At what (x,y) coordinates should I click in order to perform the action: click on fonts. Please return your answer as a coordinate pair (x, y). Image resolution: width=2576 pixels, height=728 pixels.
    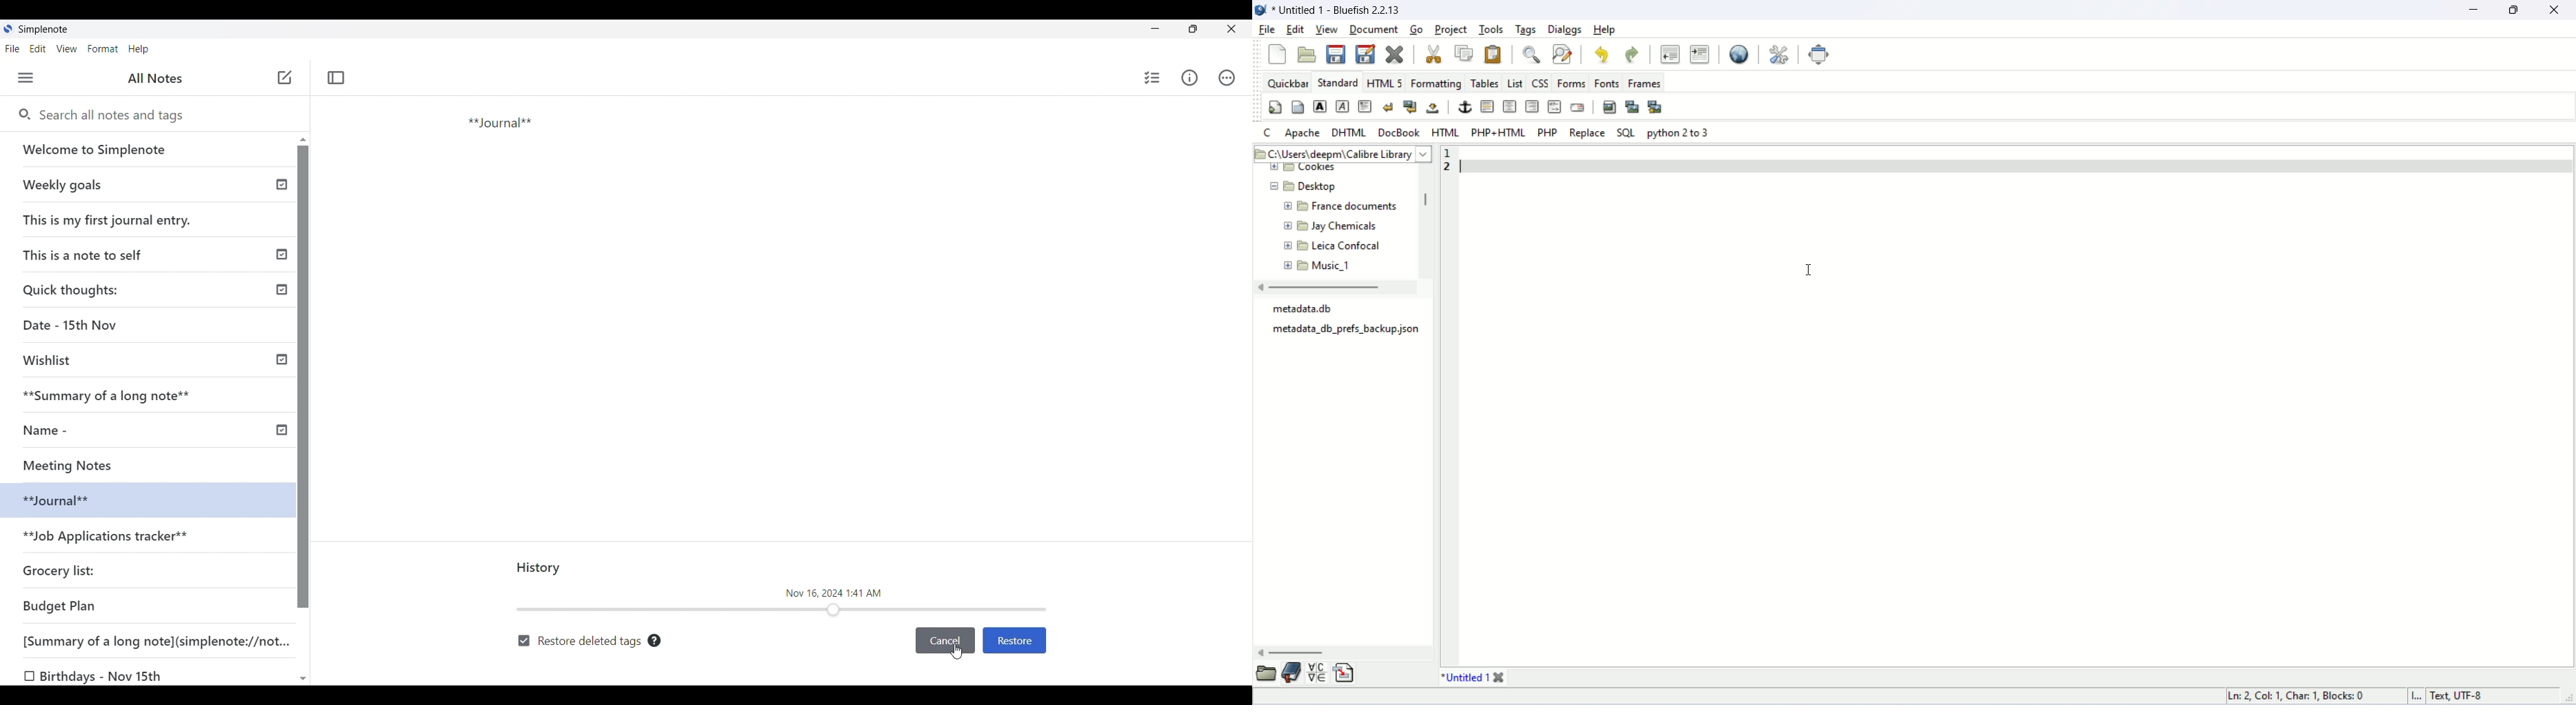
    Looking at the image, I should click on (1608, 82).